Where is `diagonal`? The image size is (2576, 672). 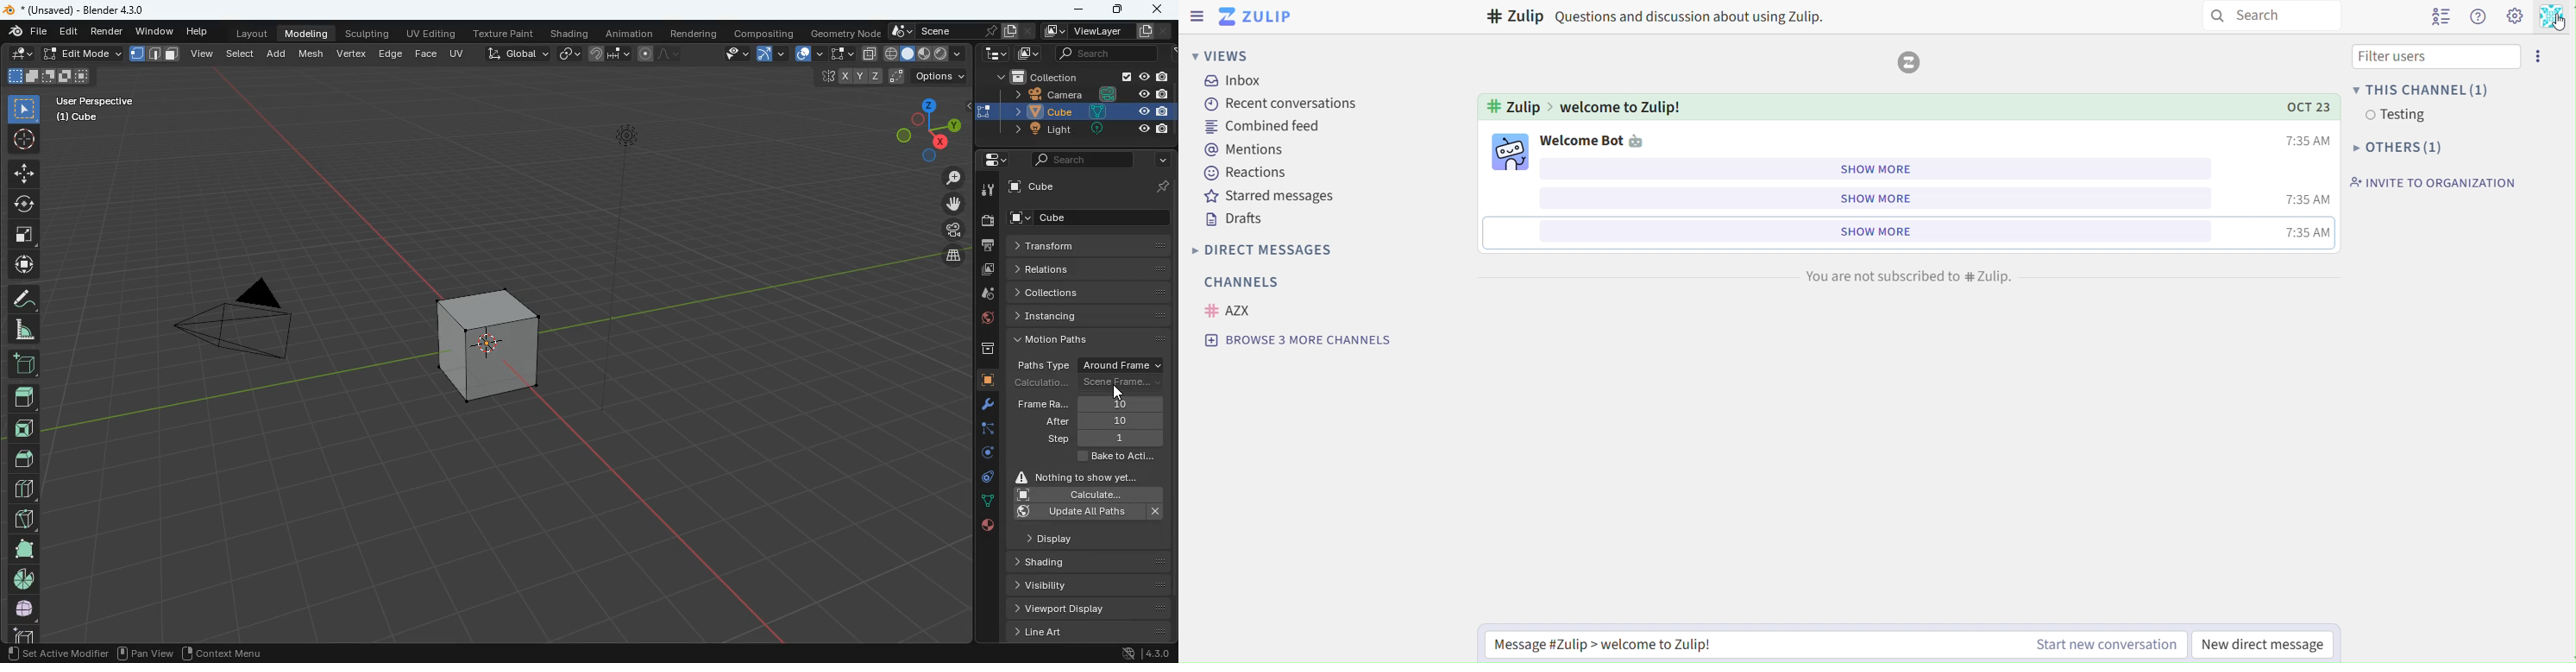 diagonal is located at coordinates (23, 515).